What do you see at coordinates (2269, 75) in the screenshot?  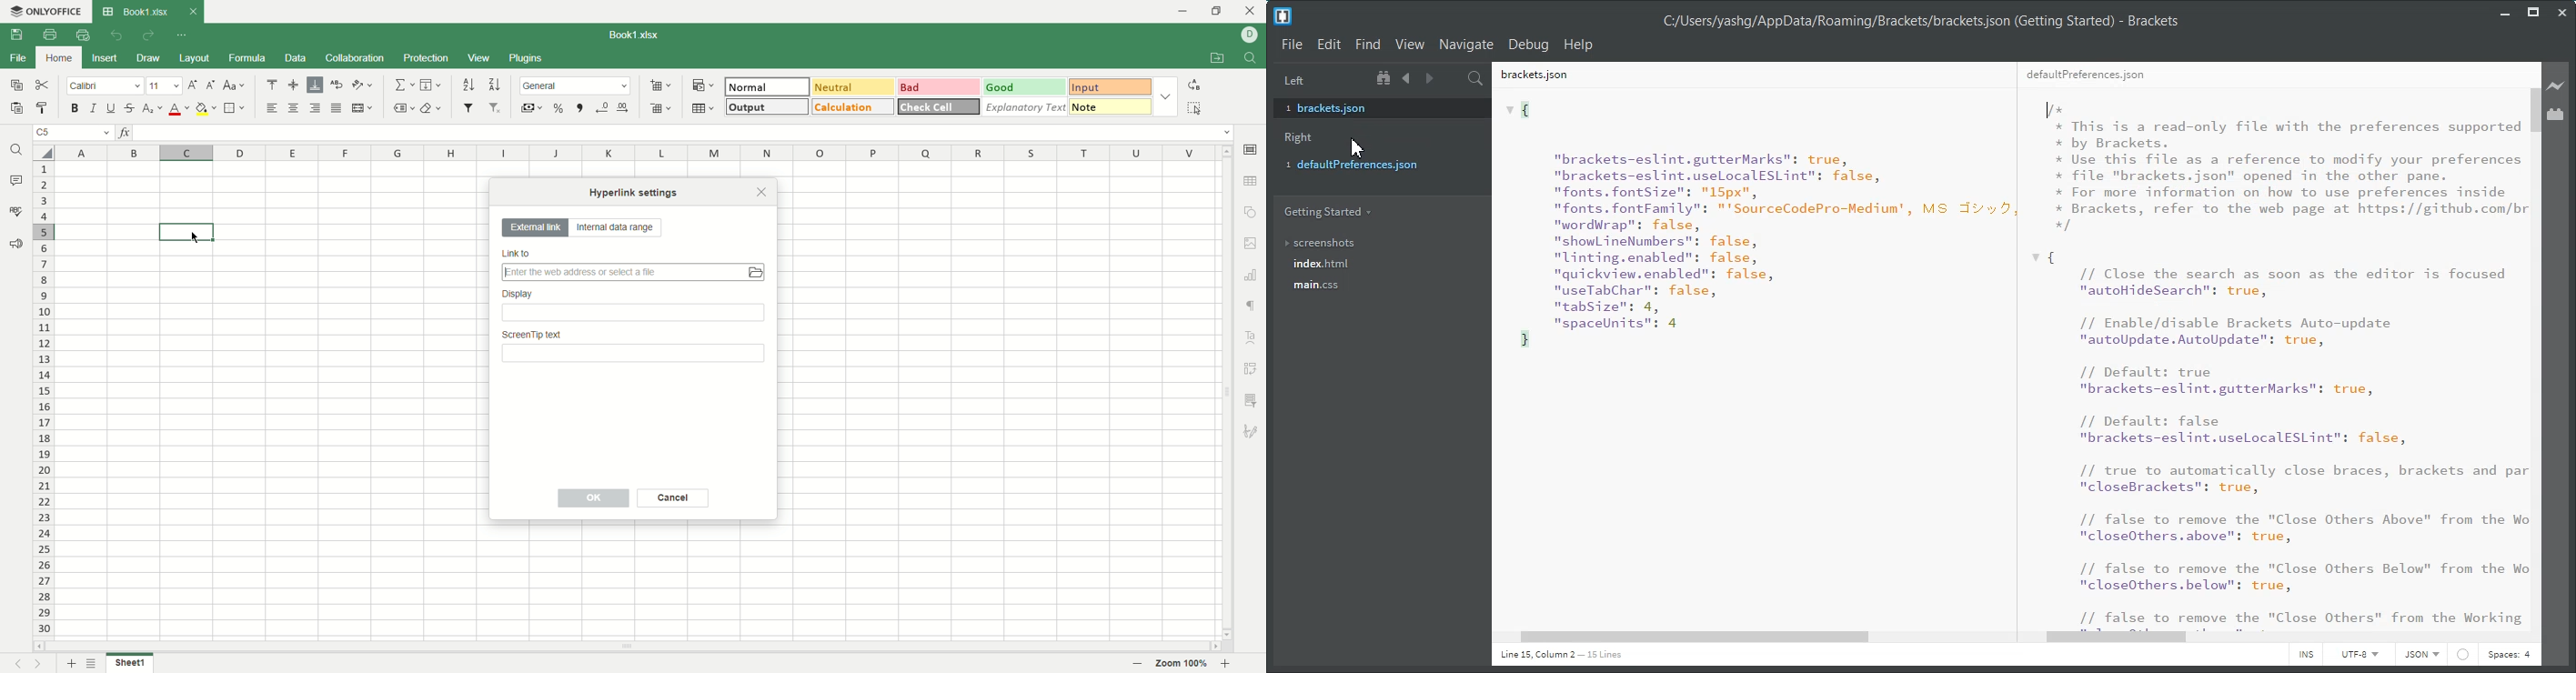 I see `defaultpreferences.json File` at bounding box center [2269, 75].